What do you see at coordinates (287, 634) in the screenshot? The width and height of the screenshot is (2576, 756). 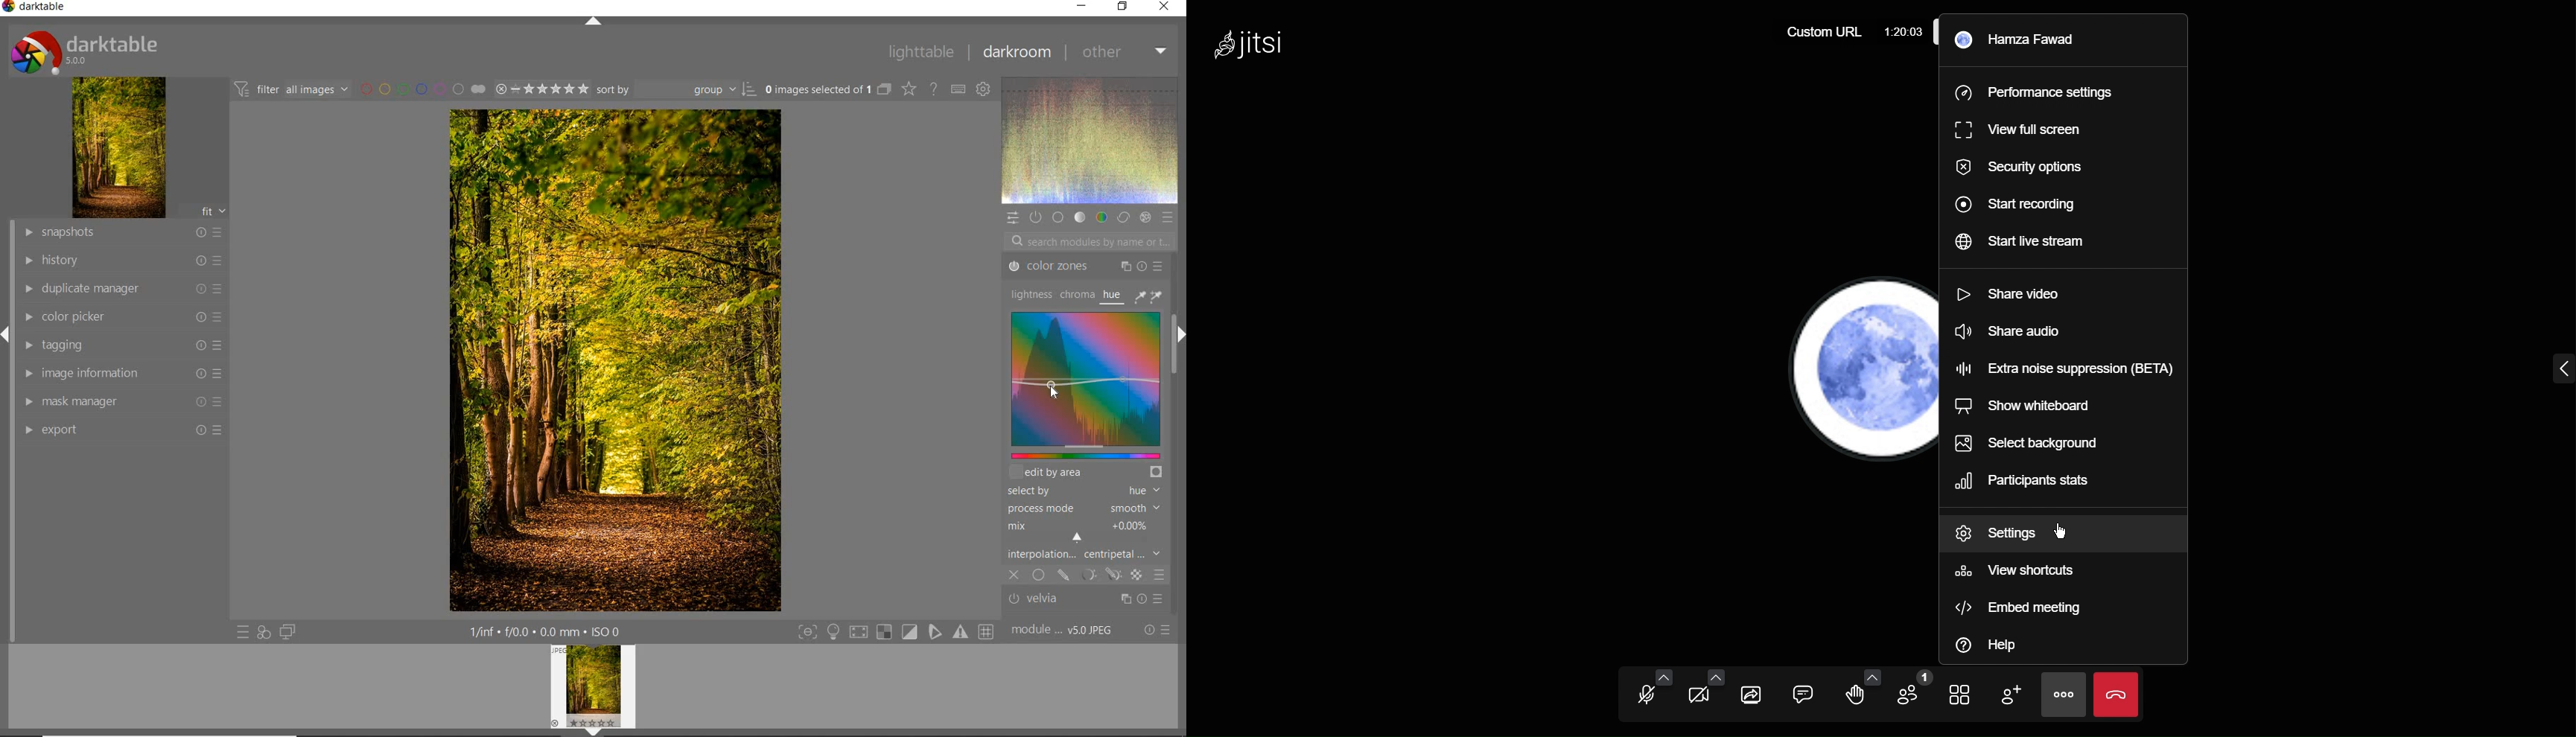 I see `DISPLAY A SECOND DARKROOM IMAGE WINDOW` at bounding box center [287, 634].